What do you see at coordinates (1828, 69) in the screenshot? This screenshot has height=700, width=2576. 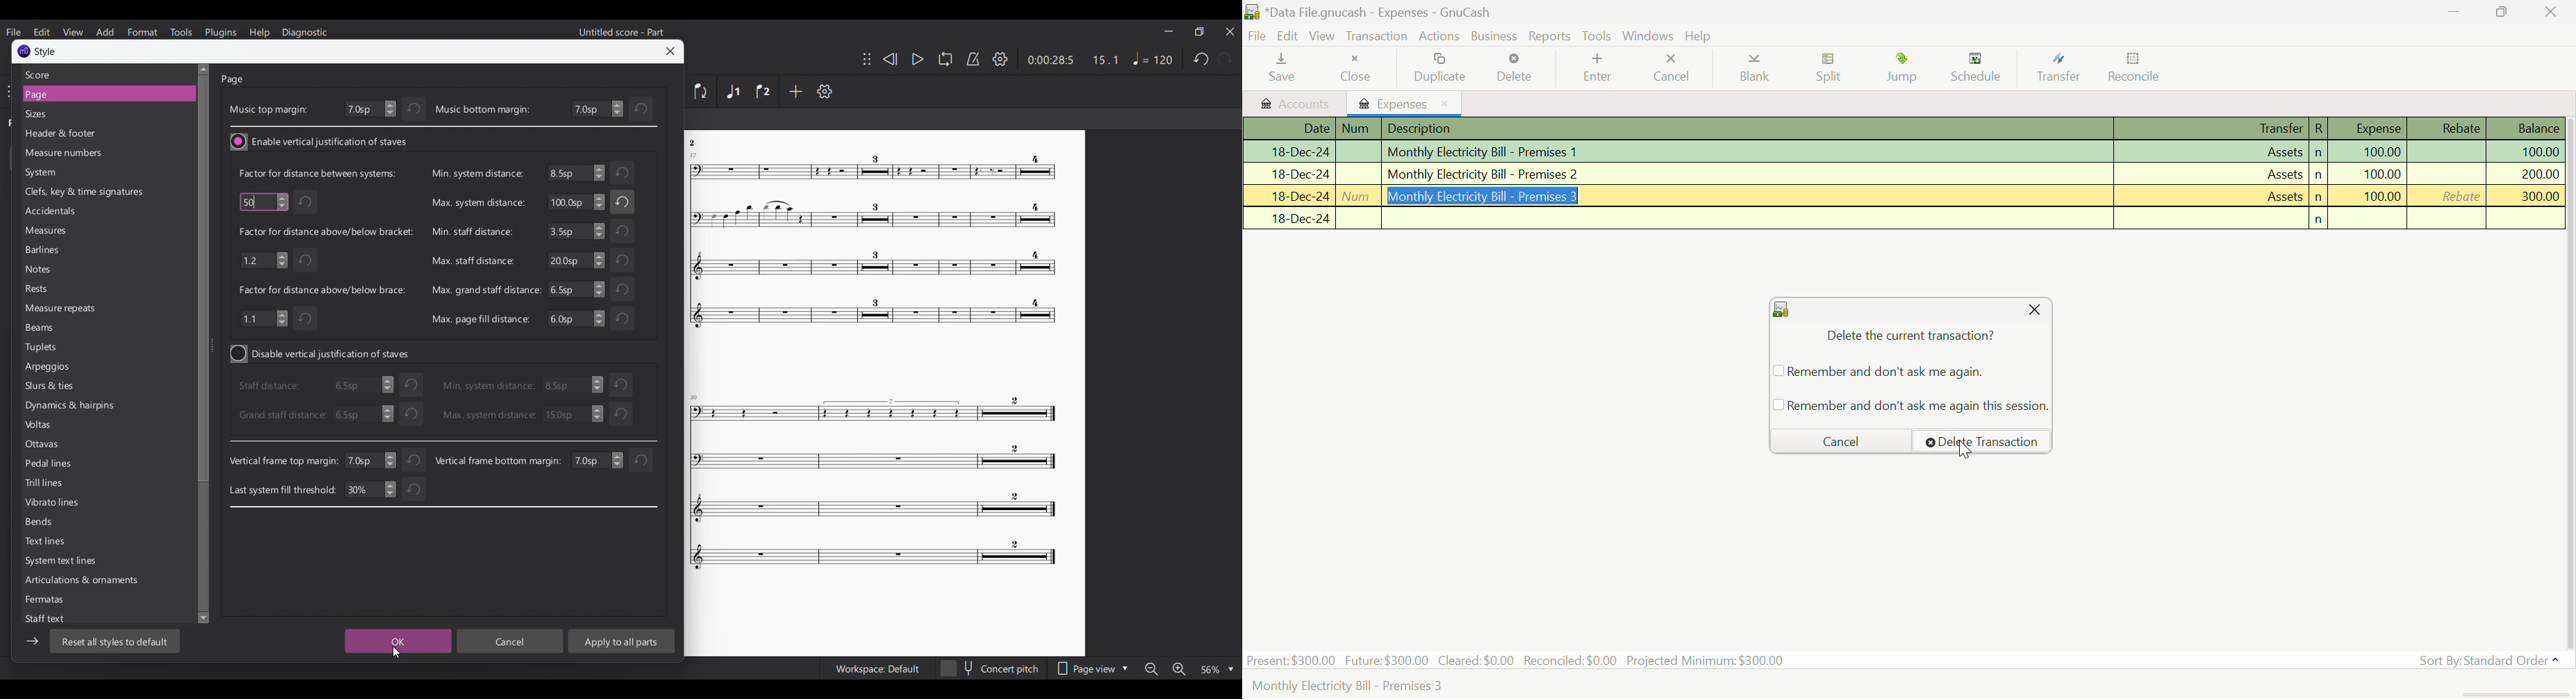 I see `Split` at bounding box center [1828, 69].